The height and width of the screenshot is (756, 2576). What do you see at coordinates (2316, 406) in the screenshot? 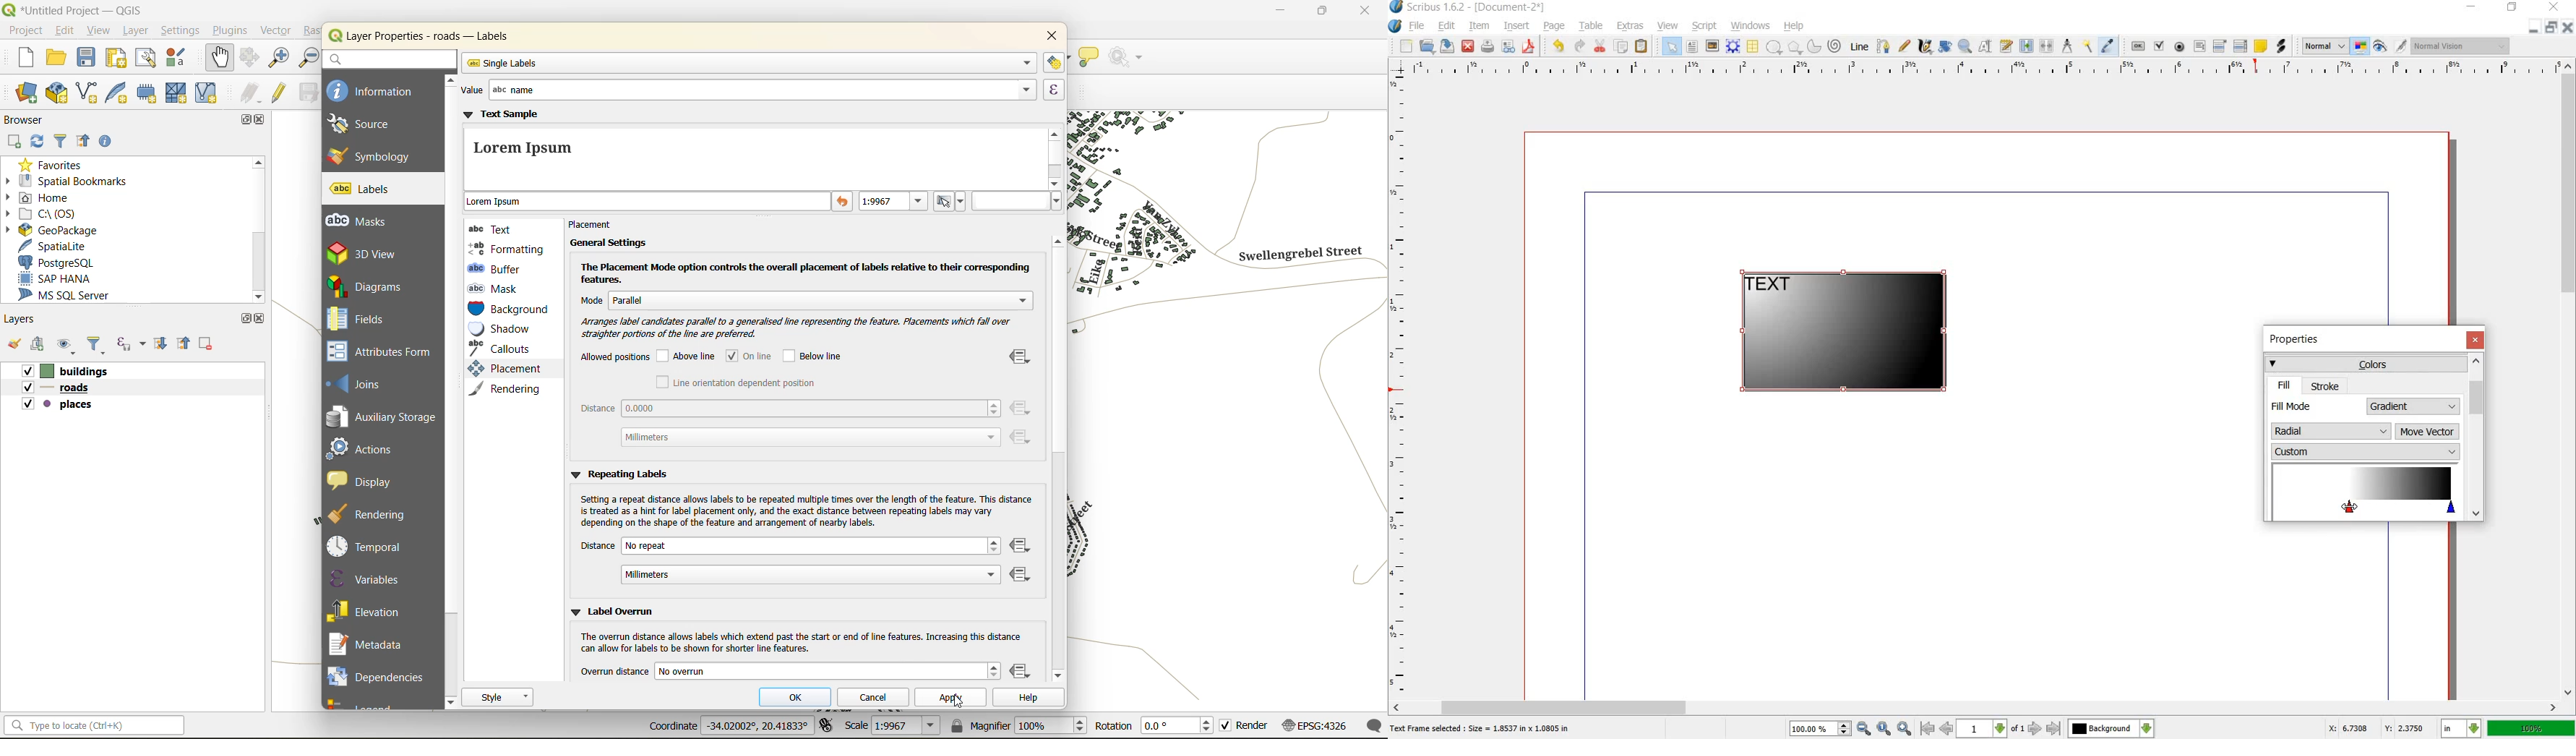
I see `fill mode` at bounding box center [2316, 406].